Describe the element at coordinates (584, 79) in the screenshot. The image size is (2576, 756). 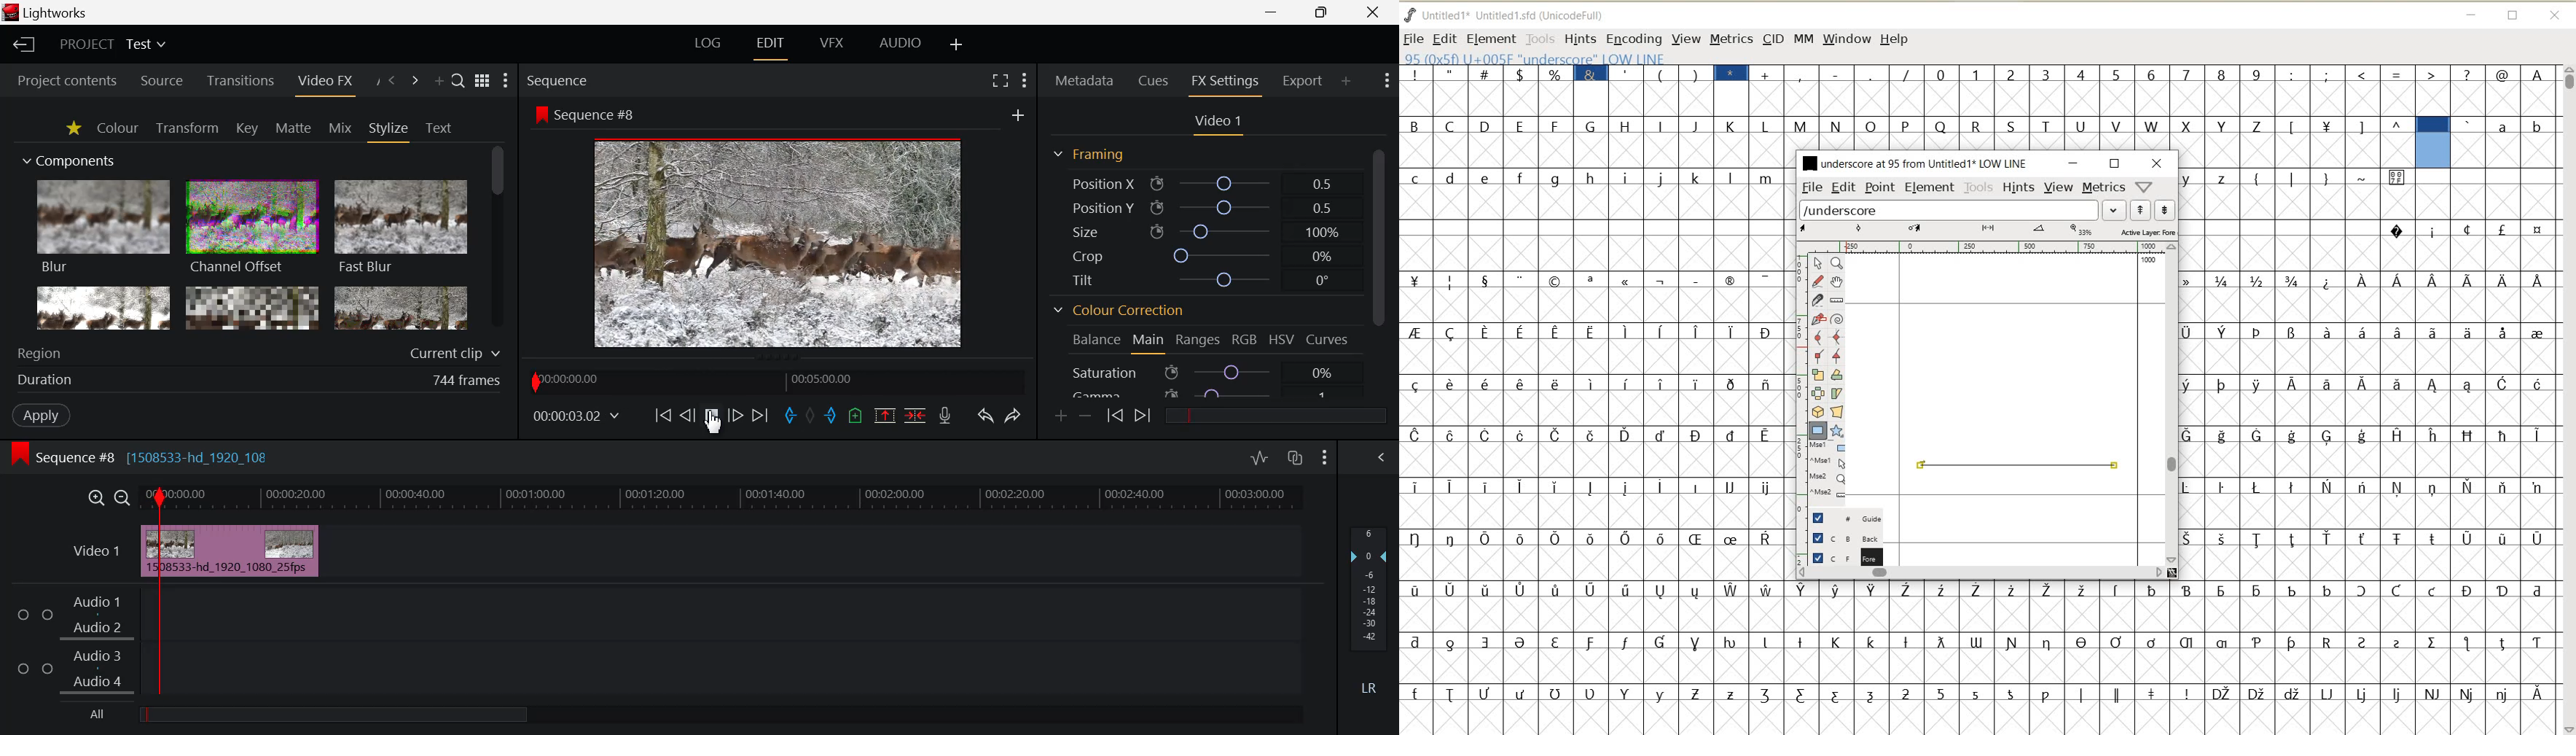
I see `Sequence` at that location.